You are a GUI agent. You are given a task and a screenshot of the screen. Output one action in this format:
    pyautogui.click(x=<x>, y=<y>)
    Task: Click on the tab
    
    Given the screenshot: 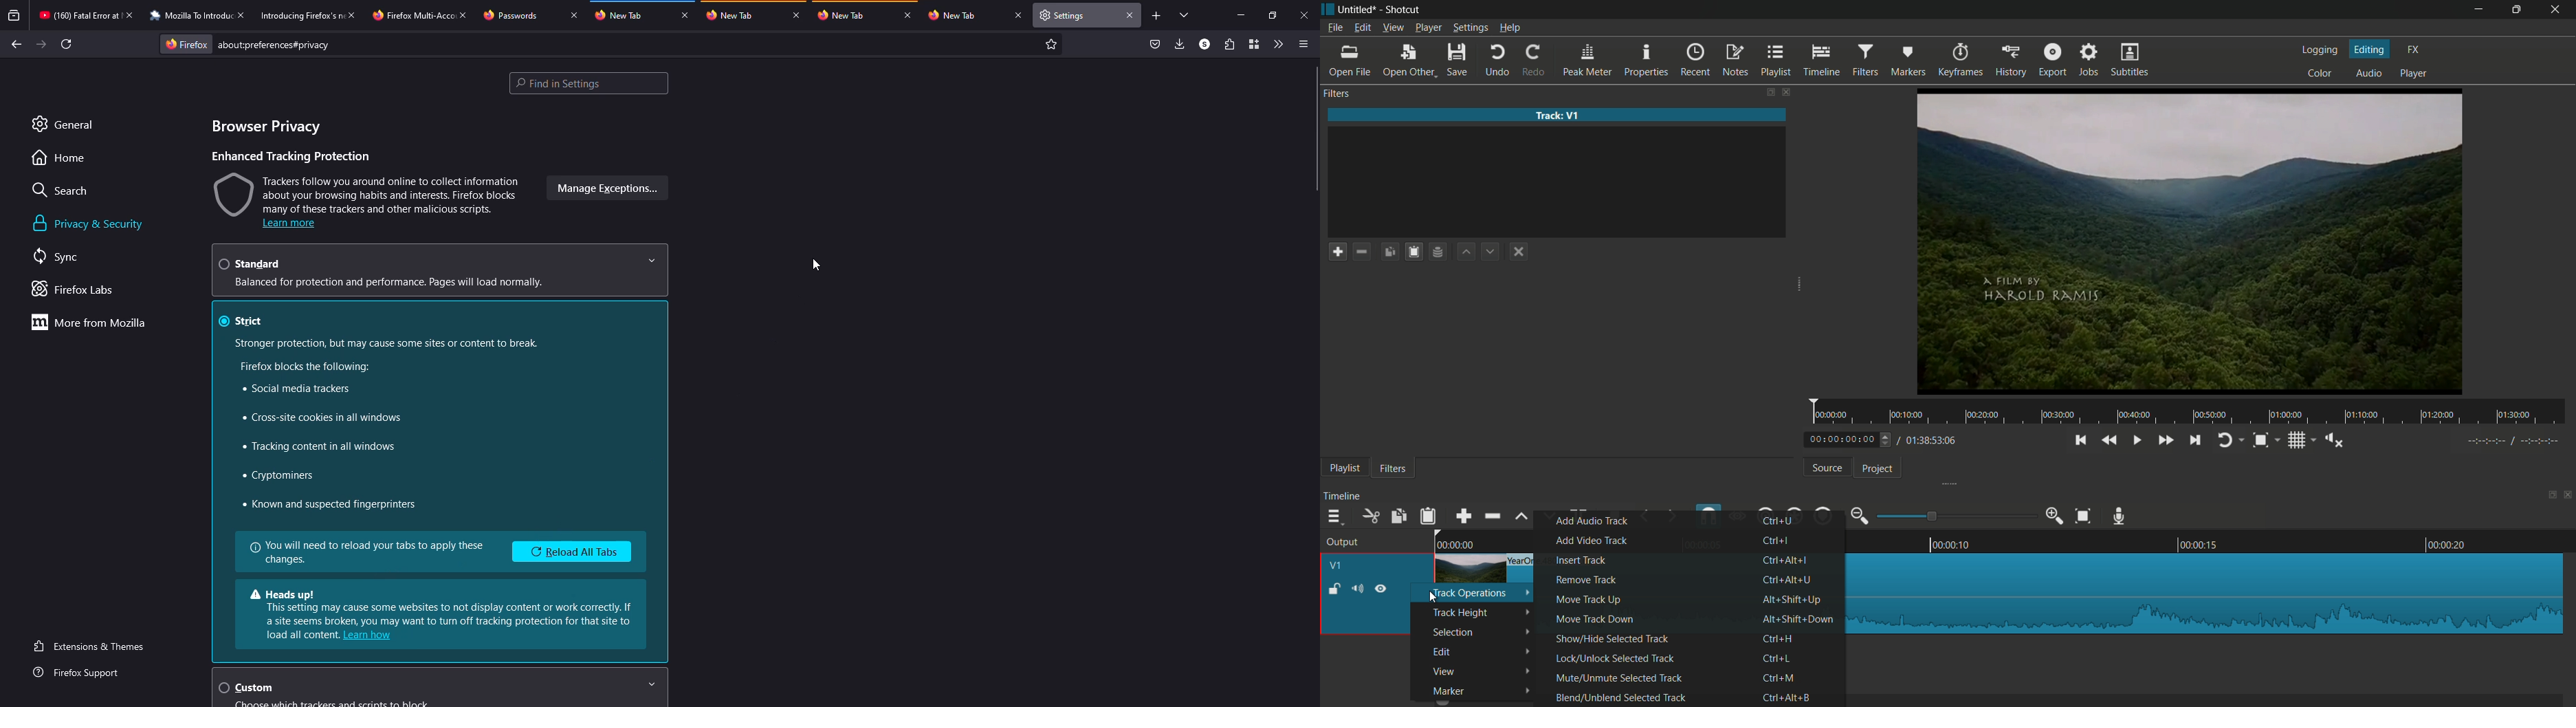 What is the action you would take?
    pyautogui.click(x=413, y=16)
    